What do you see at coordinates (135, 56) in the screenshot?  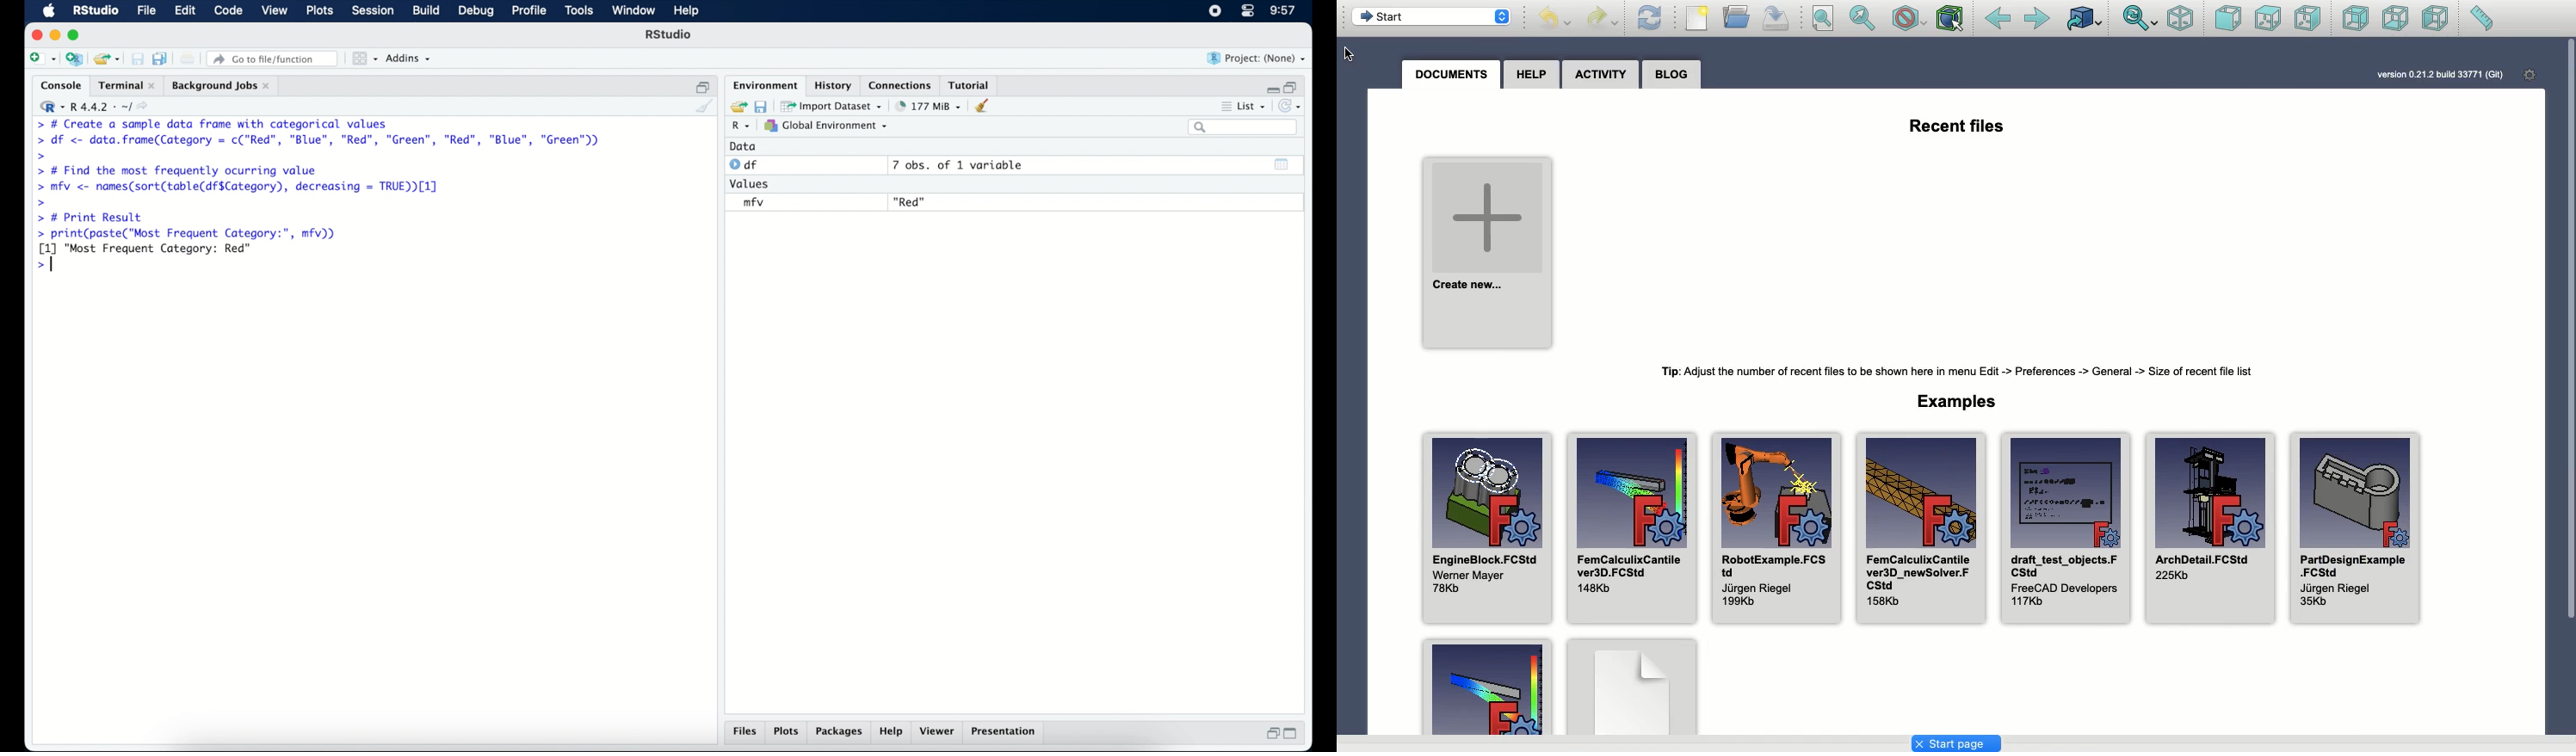 I see `save` at bounding box center [135, 56].